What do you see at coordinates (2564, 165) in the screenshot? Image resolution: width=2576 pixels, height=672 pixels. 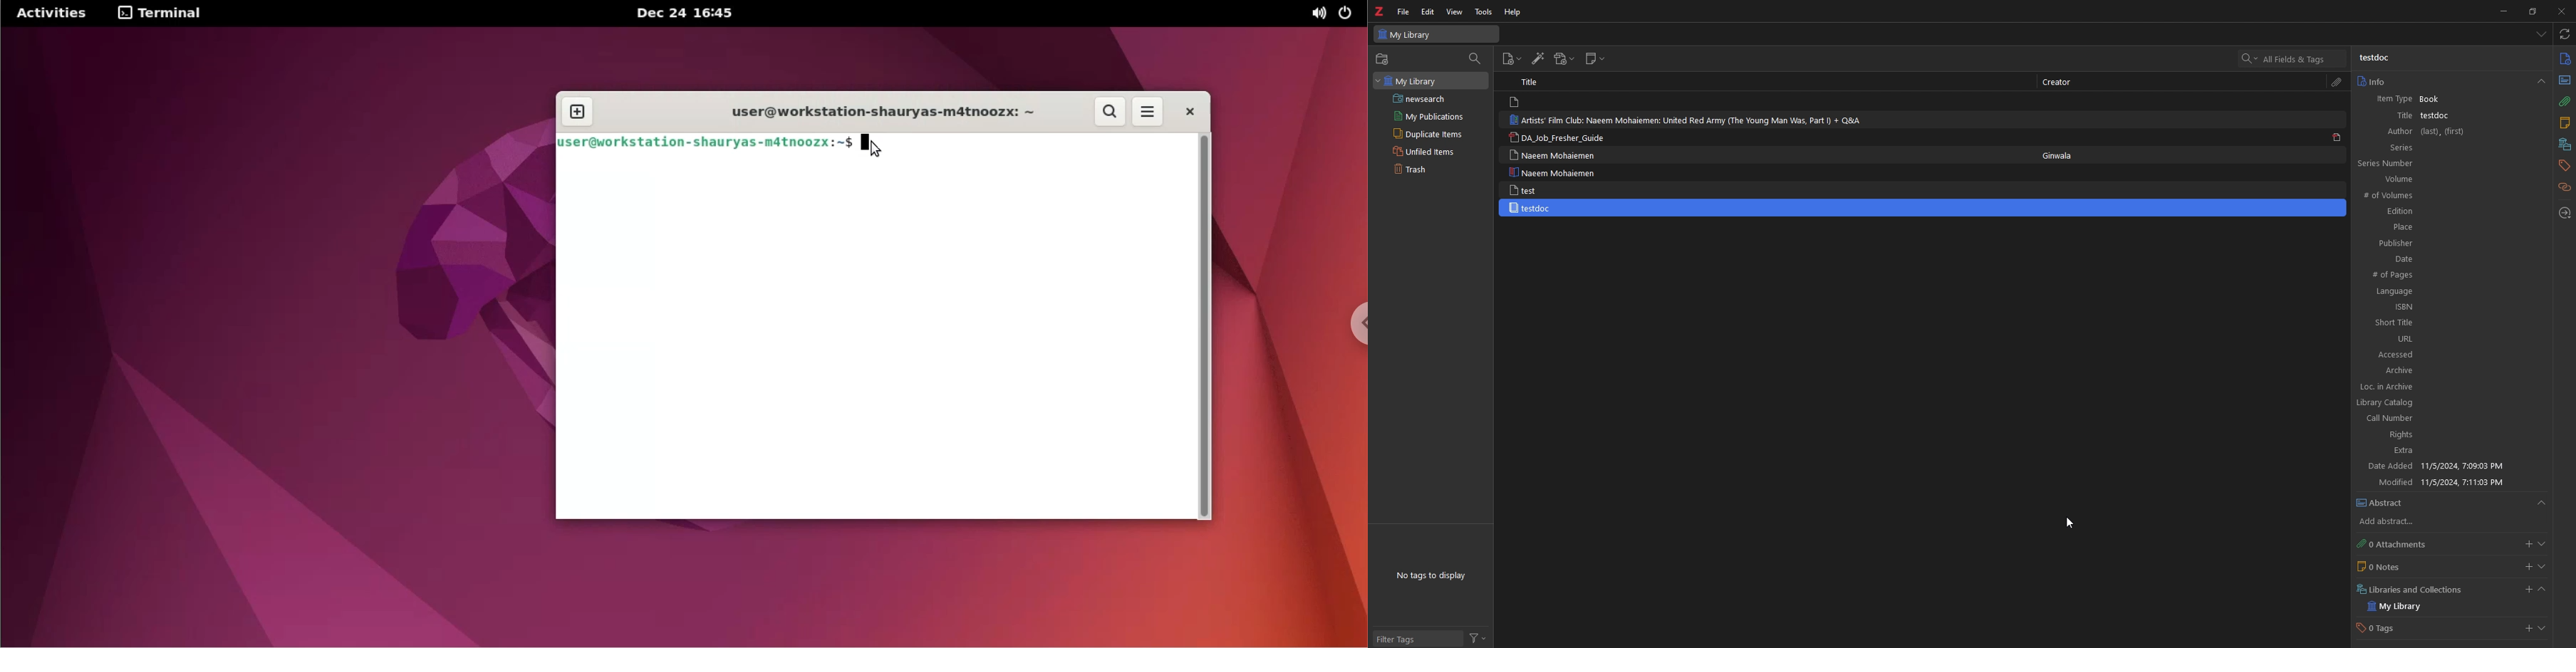 I see `tags` at bounding box center [2564, 165].